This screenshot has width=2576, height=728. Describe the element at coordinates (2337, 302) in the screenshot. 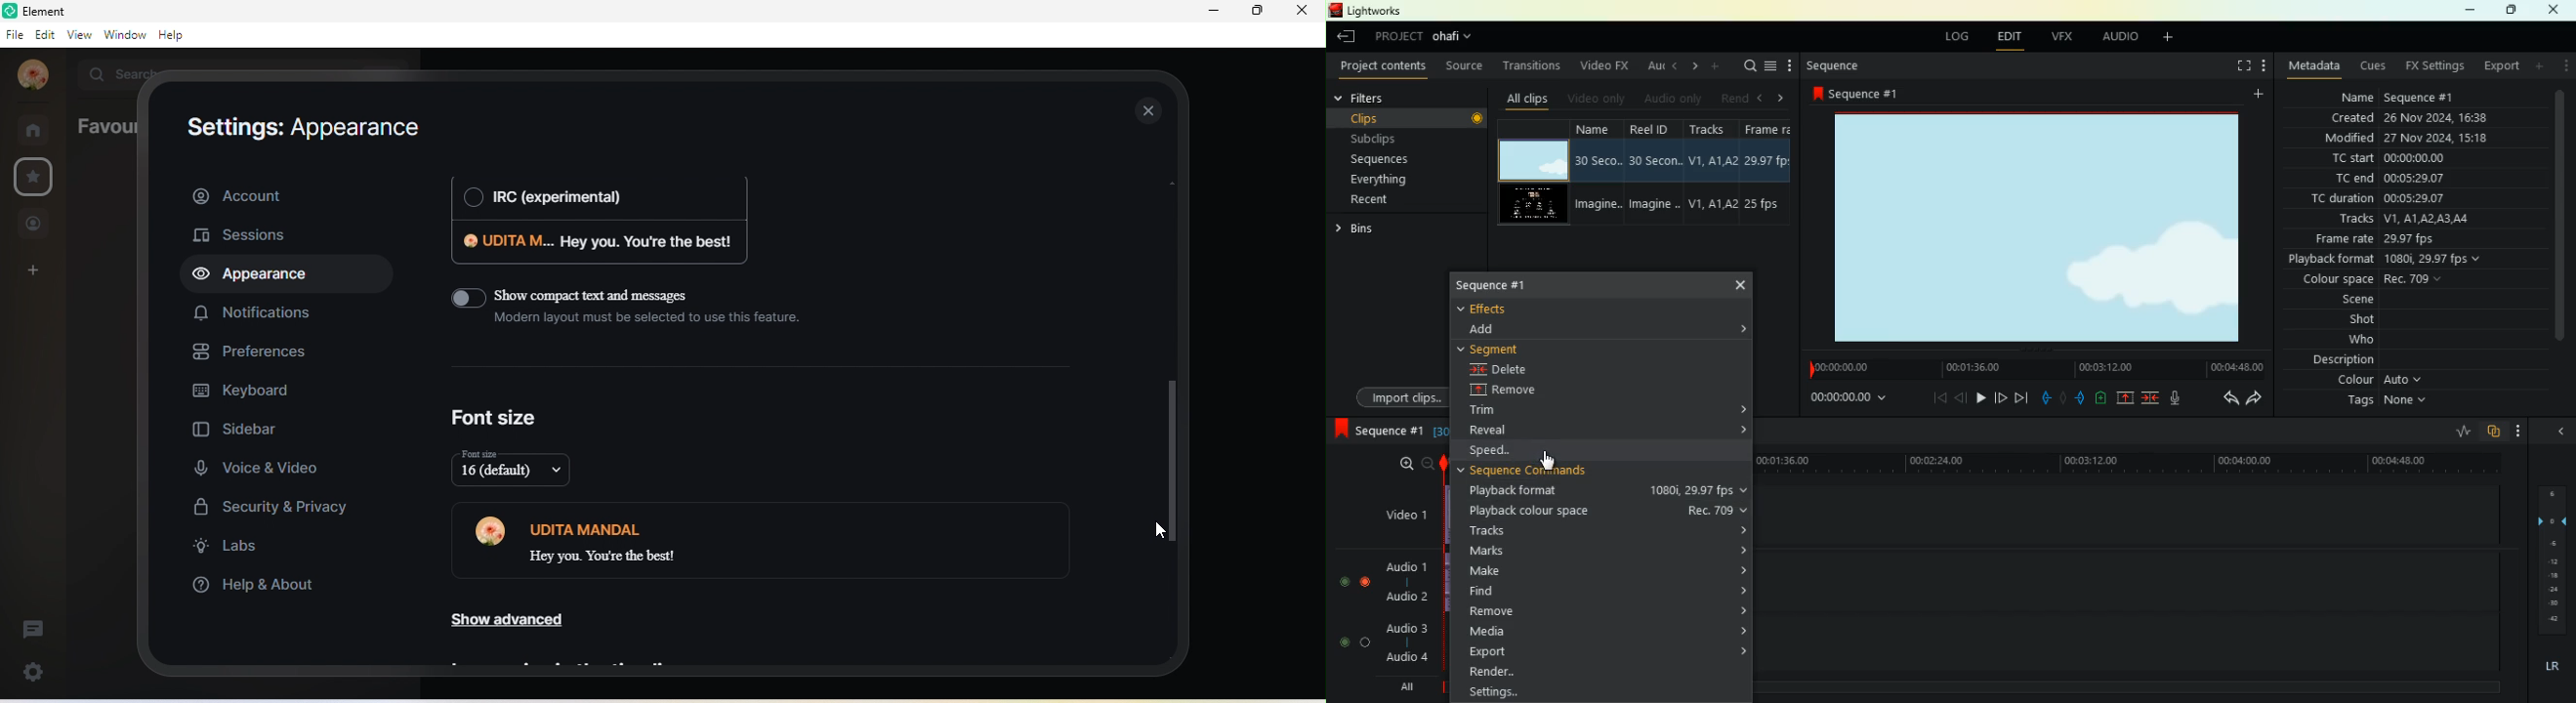

I see `scene` at that location.